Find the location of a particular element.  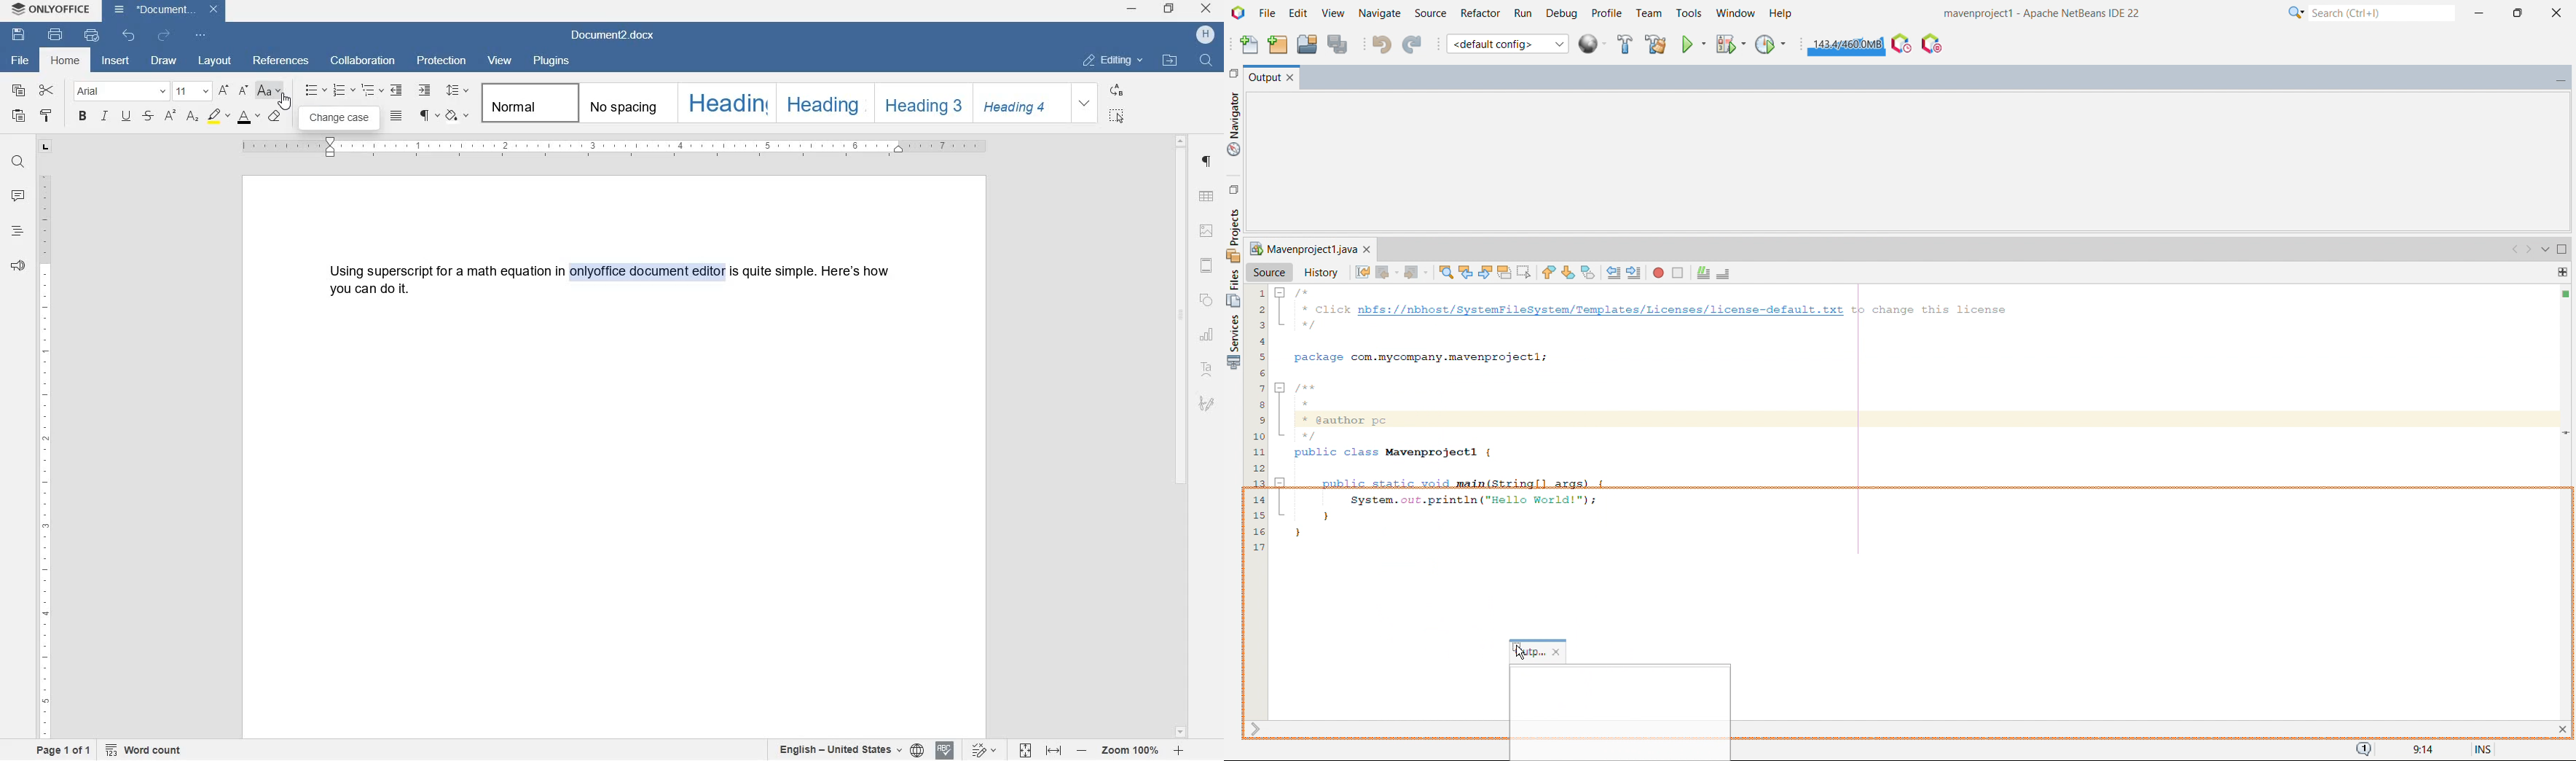

scrollbar is located at coordinates (1183, 436).